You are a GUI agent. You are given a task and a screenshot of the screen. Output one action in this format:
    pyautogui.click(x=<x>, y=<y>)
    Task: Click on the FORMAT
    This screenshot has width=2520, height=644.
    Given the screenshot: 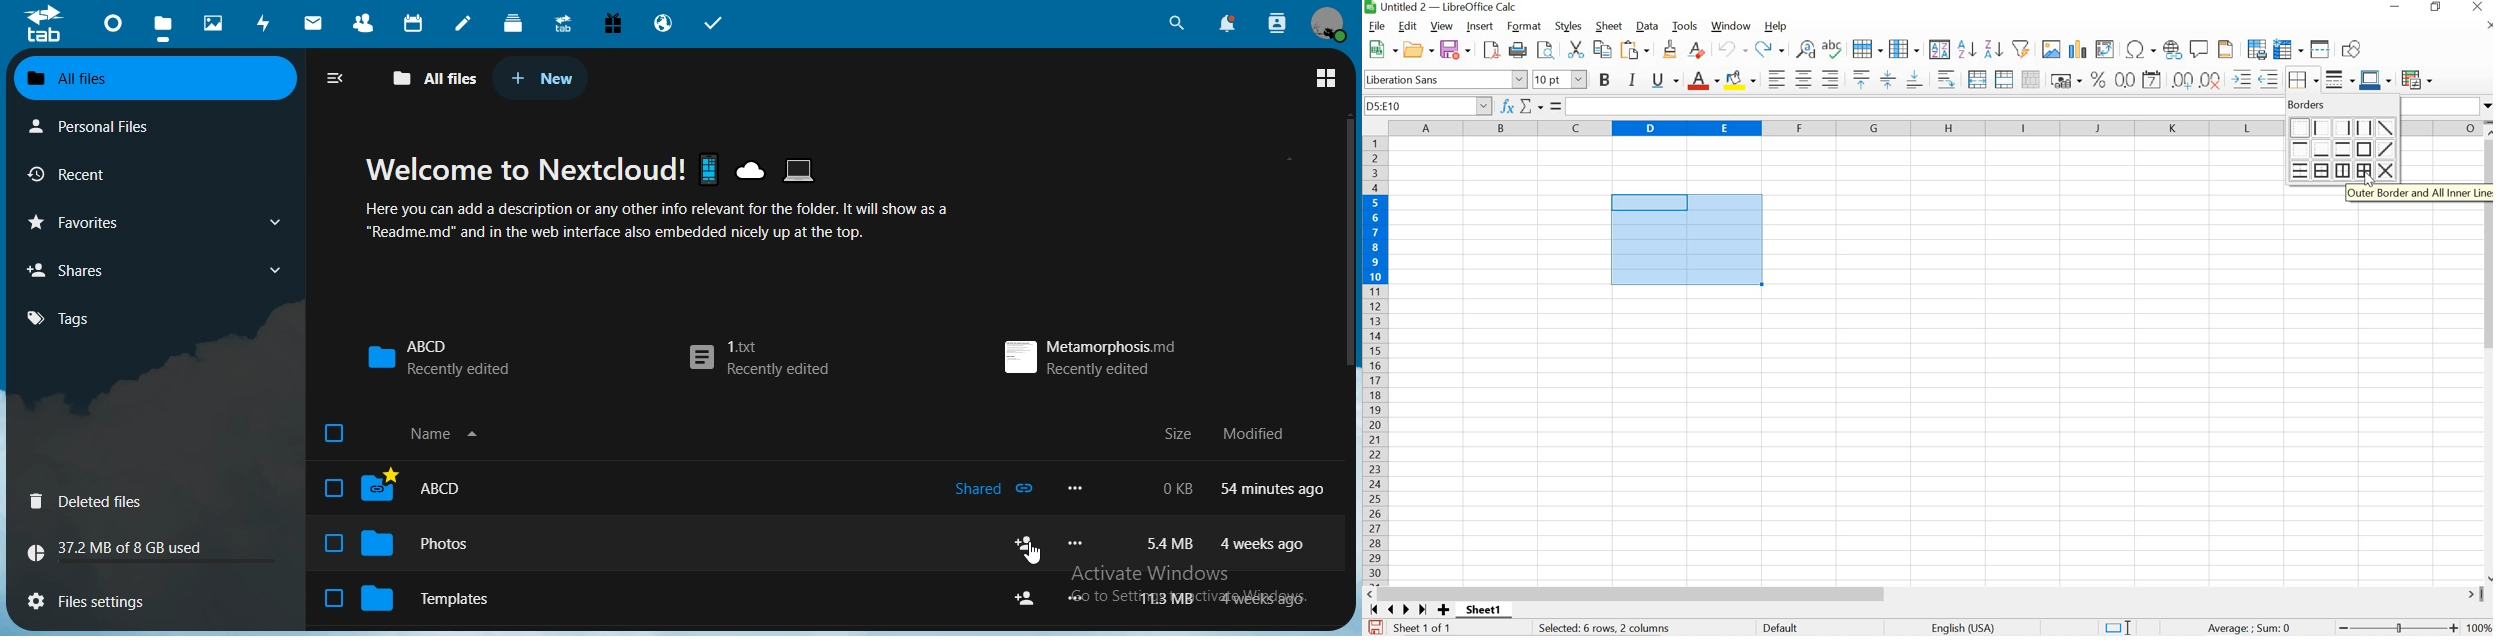 What is the action you would take?
    pyautogui.click(x=1522, y=26)
    